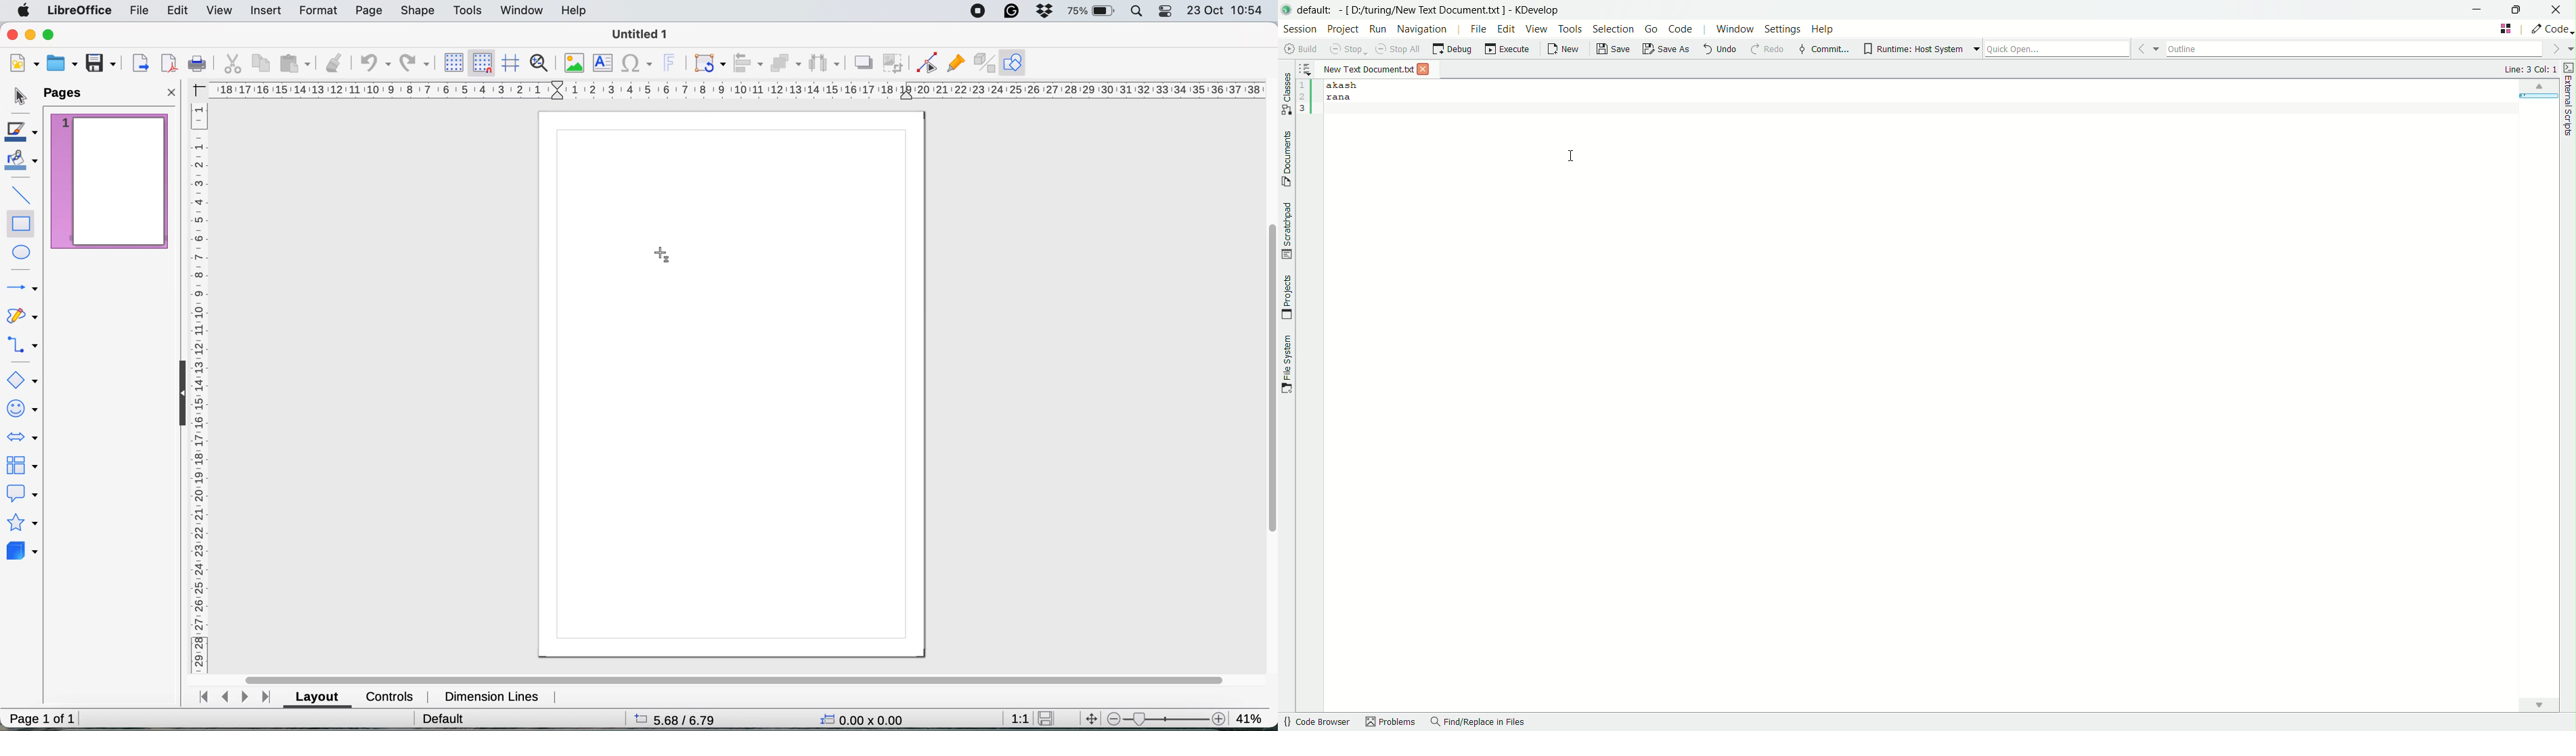  I want to click on undo, so click(1720, 50).